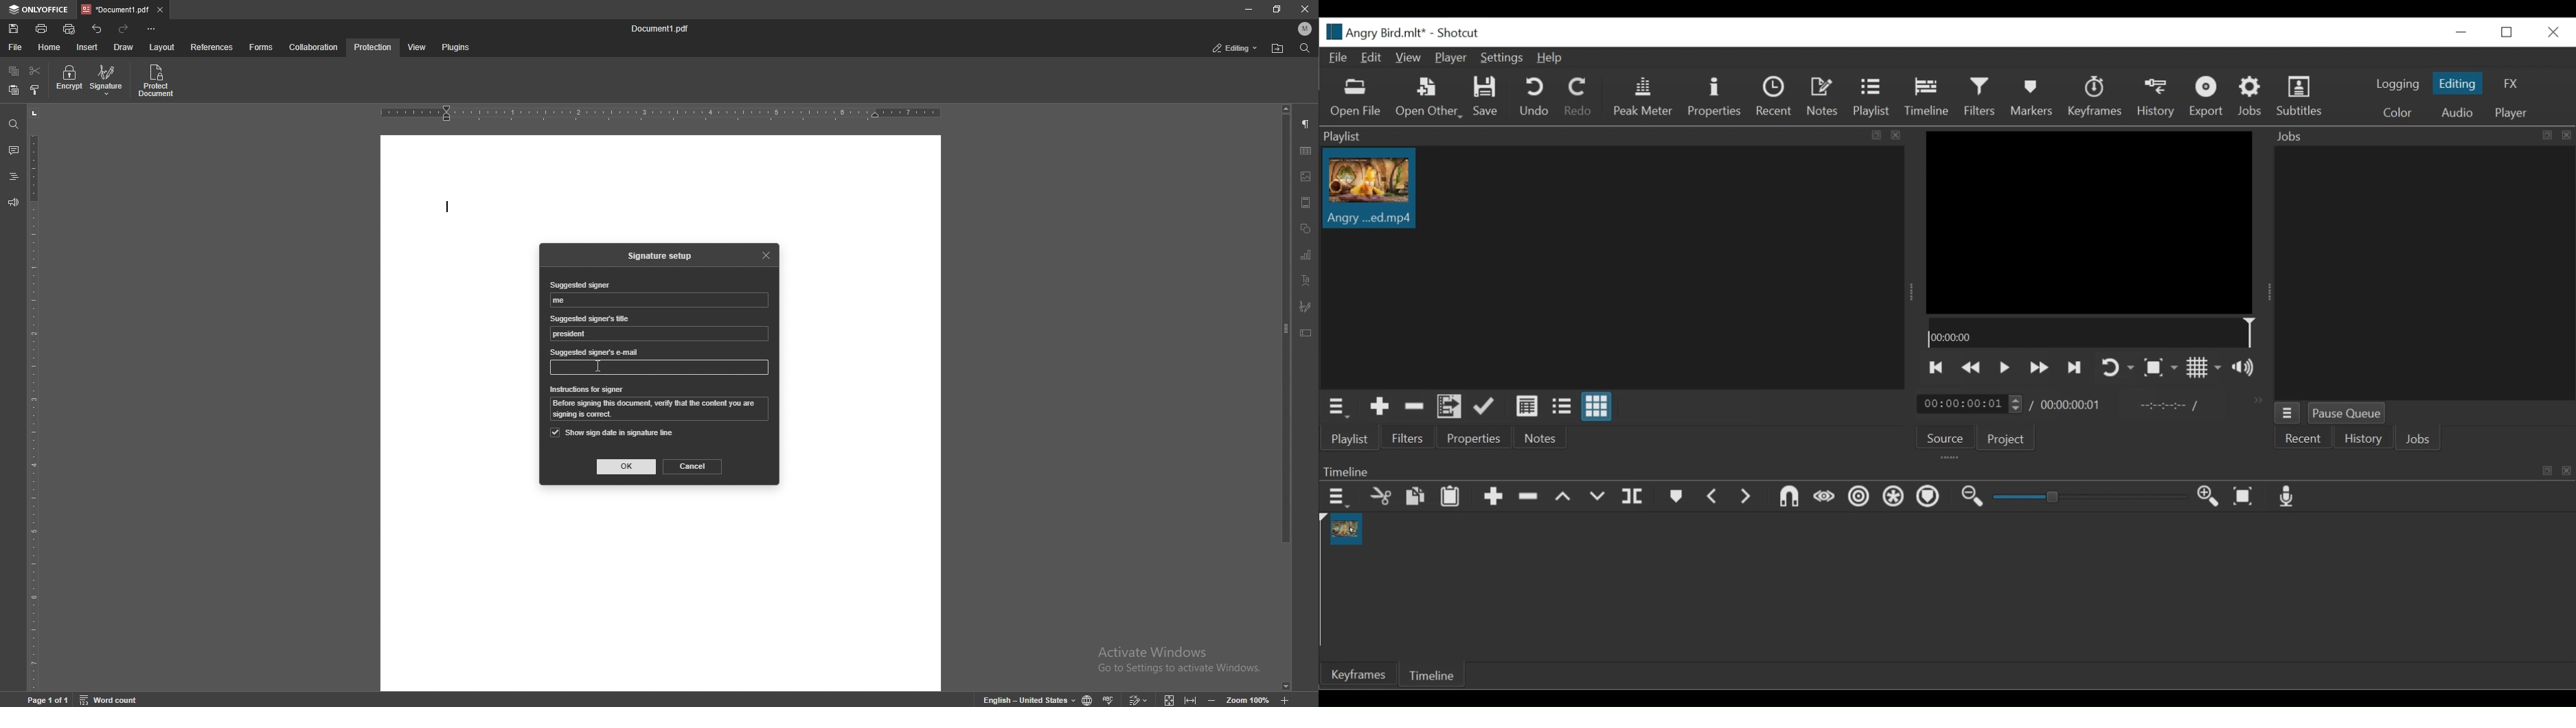 This screenshot has height=728, width=2576. I want to click on instruction, so click(661, 410).